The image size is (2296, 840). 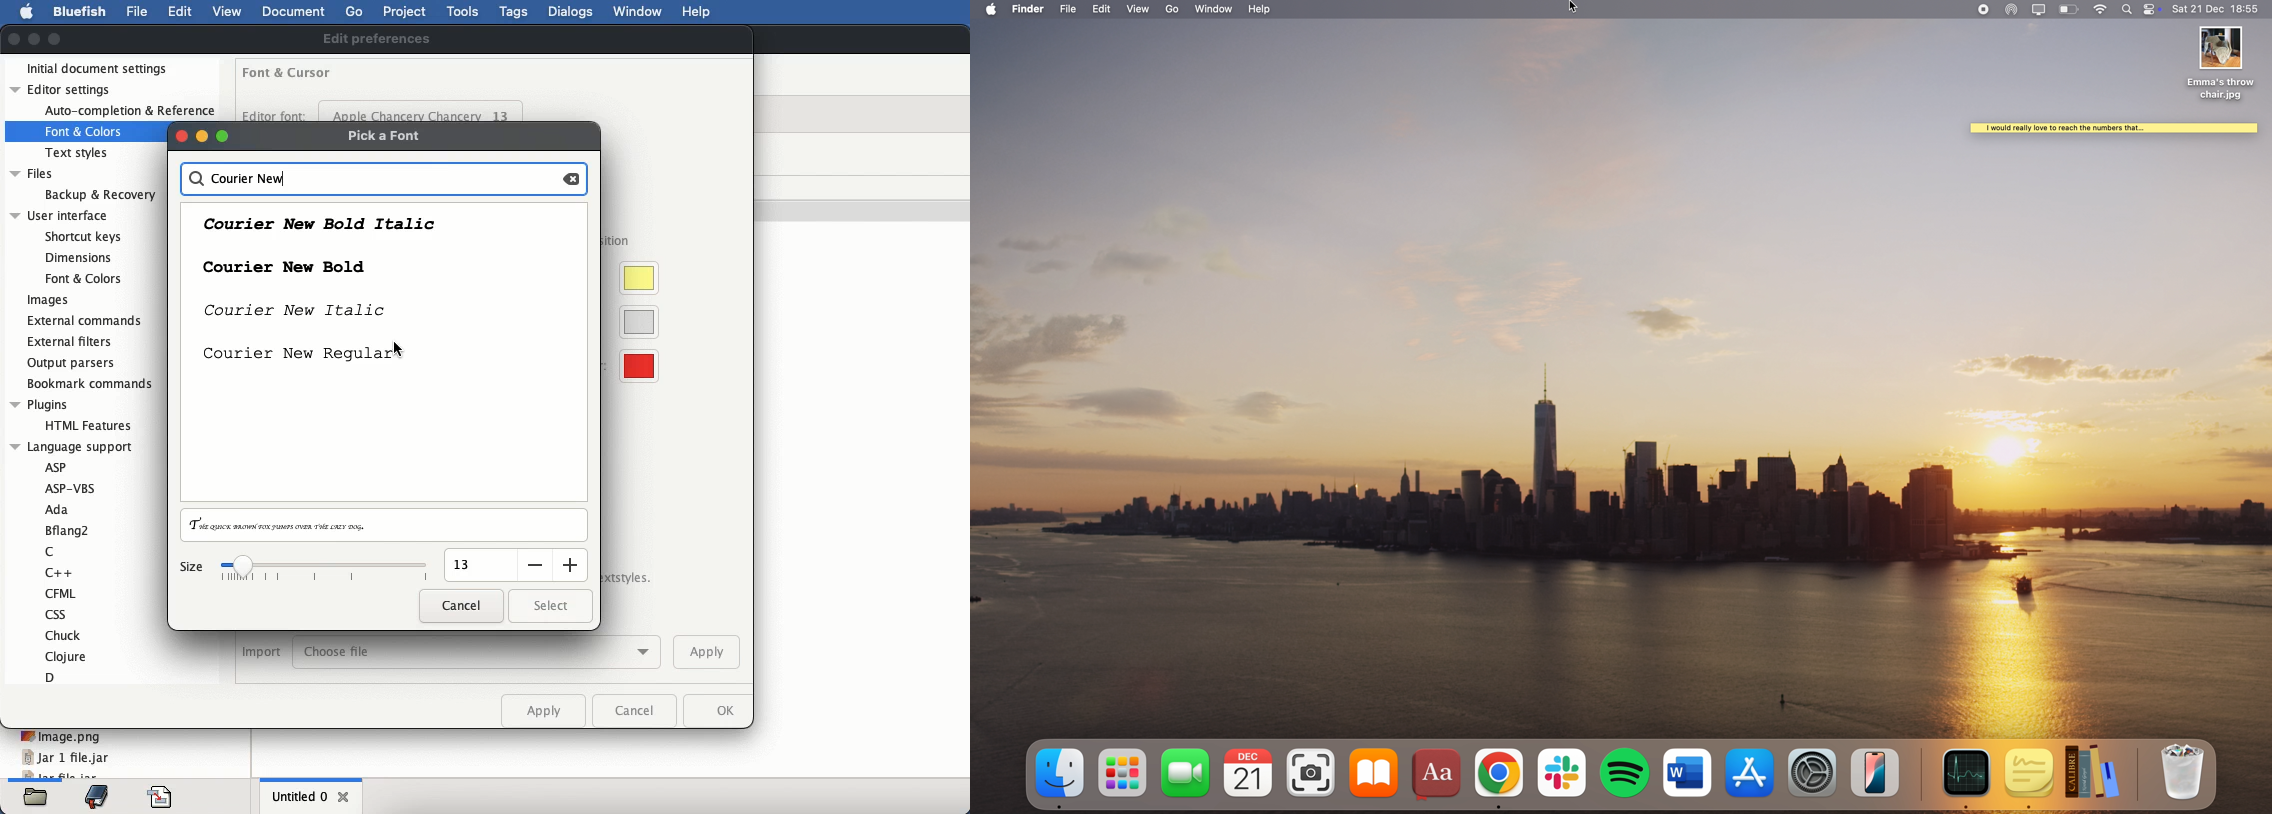 What do you see at coordinates (635, 323) in the screenshot?
I see `current line color` at bounding box center [635, 323].